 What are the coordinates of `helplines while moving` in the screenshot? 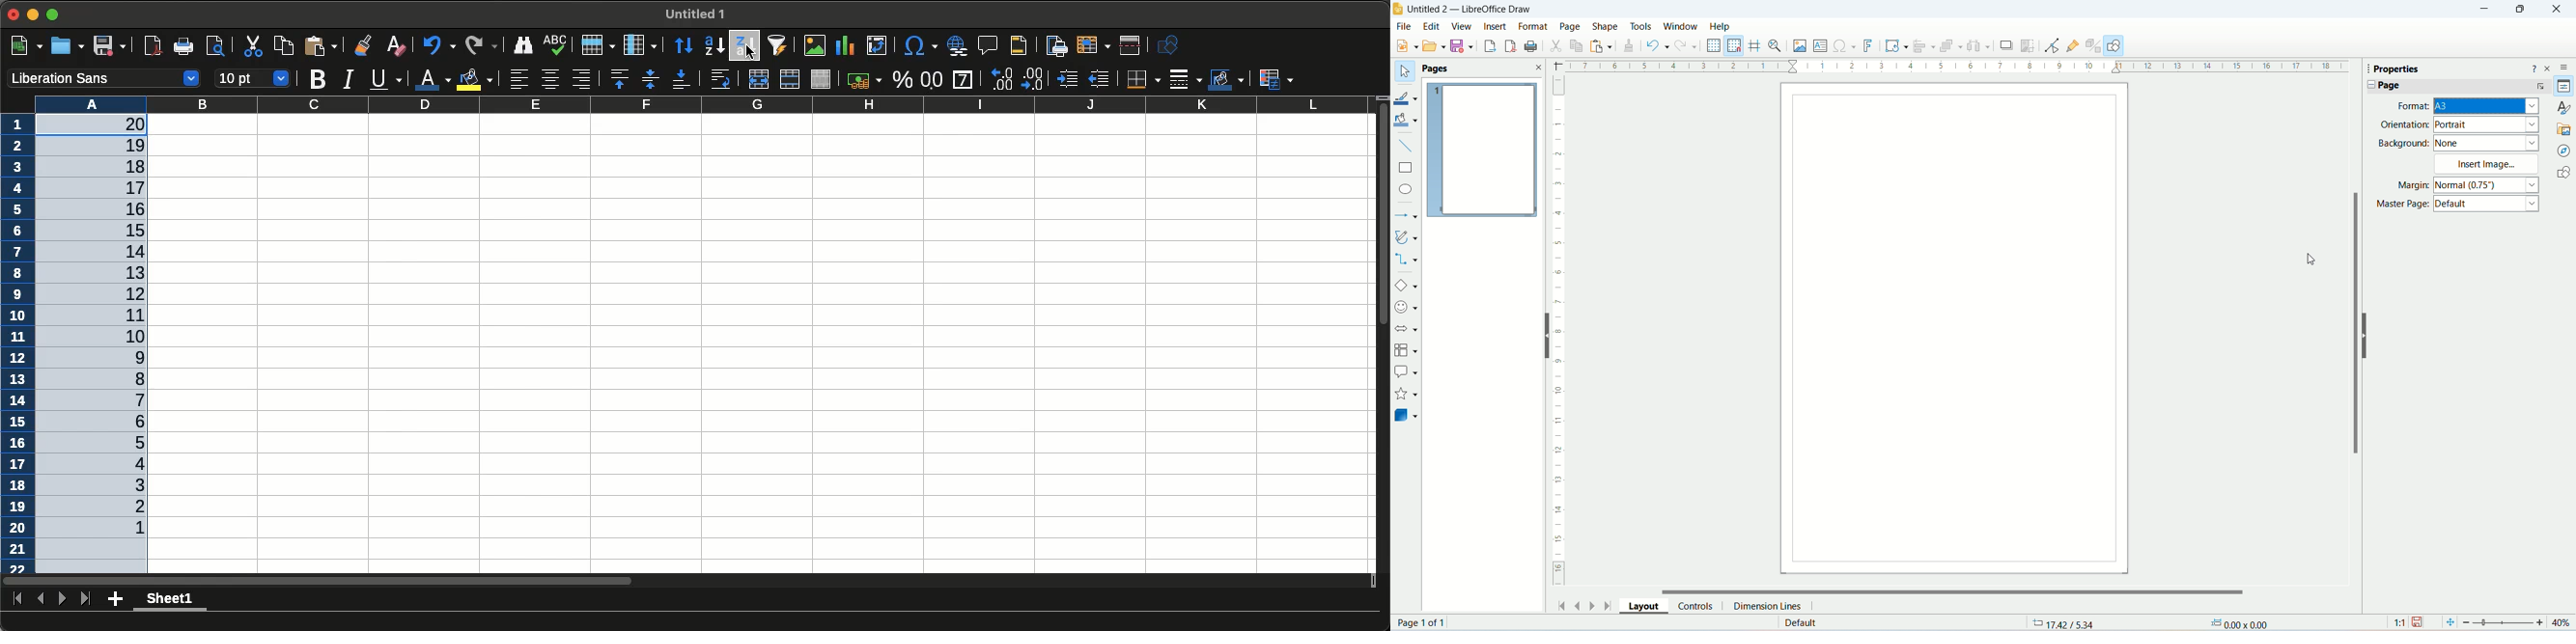 It's located at (1755, 45).